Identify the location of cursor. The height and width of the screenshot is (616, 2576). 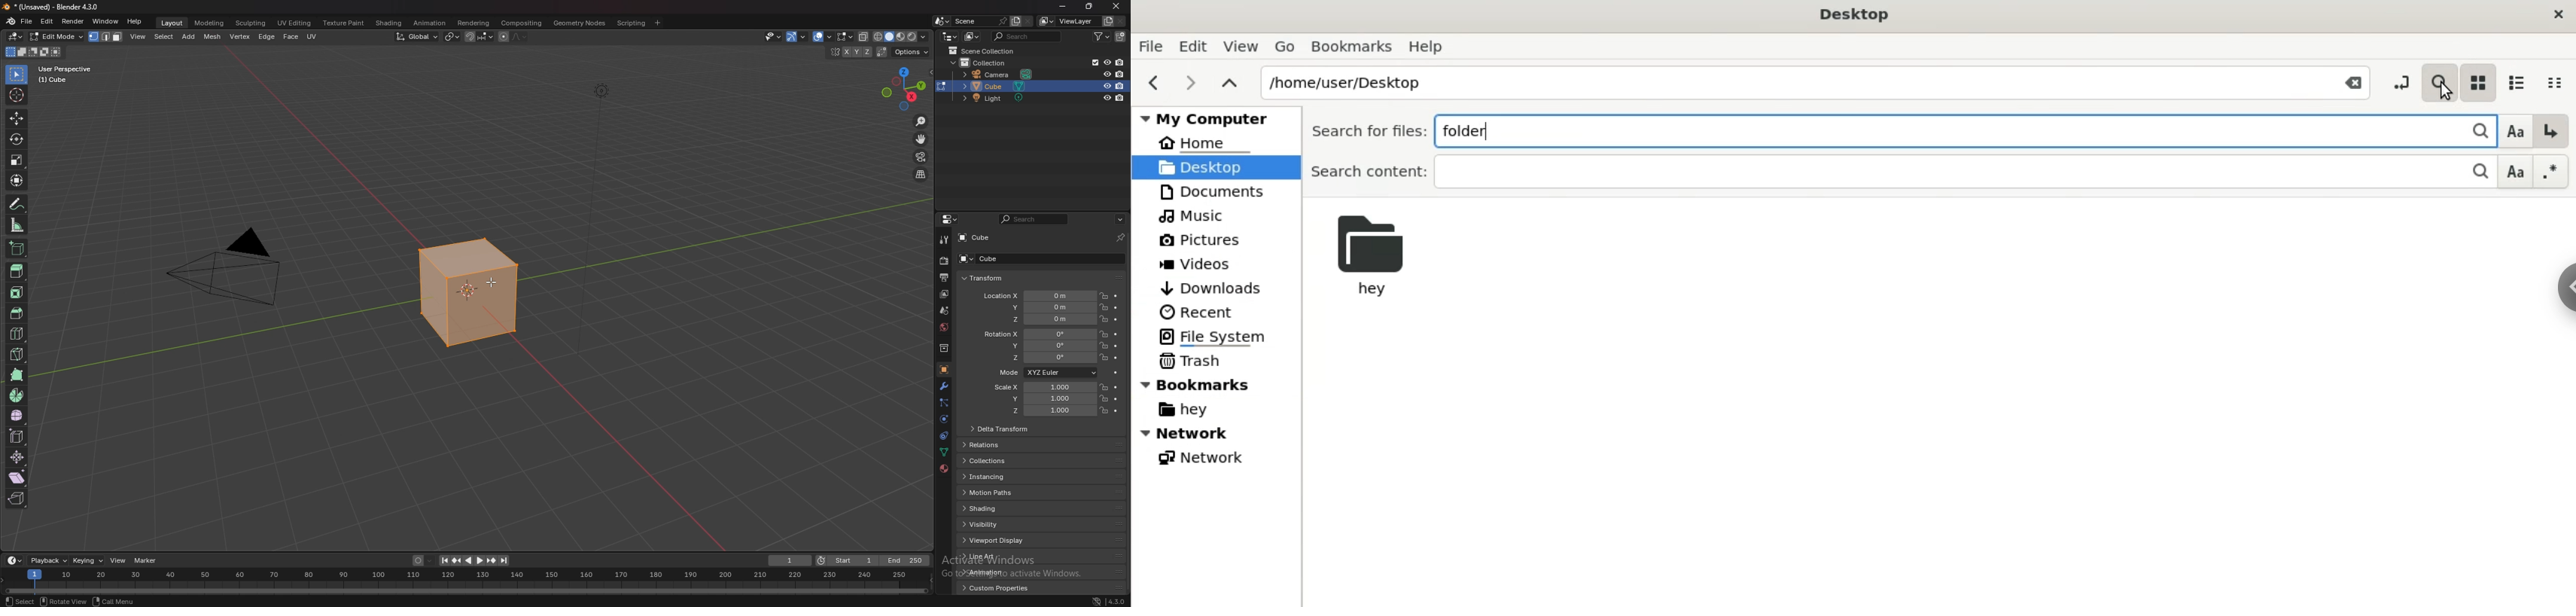
(494, 286).